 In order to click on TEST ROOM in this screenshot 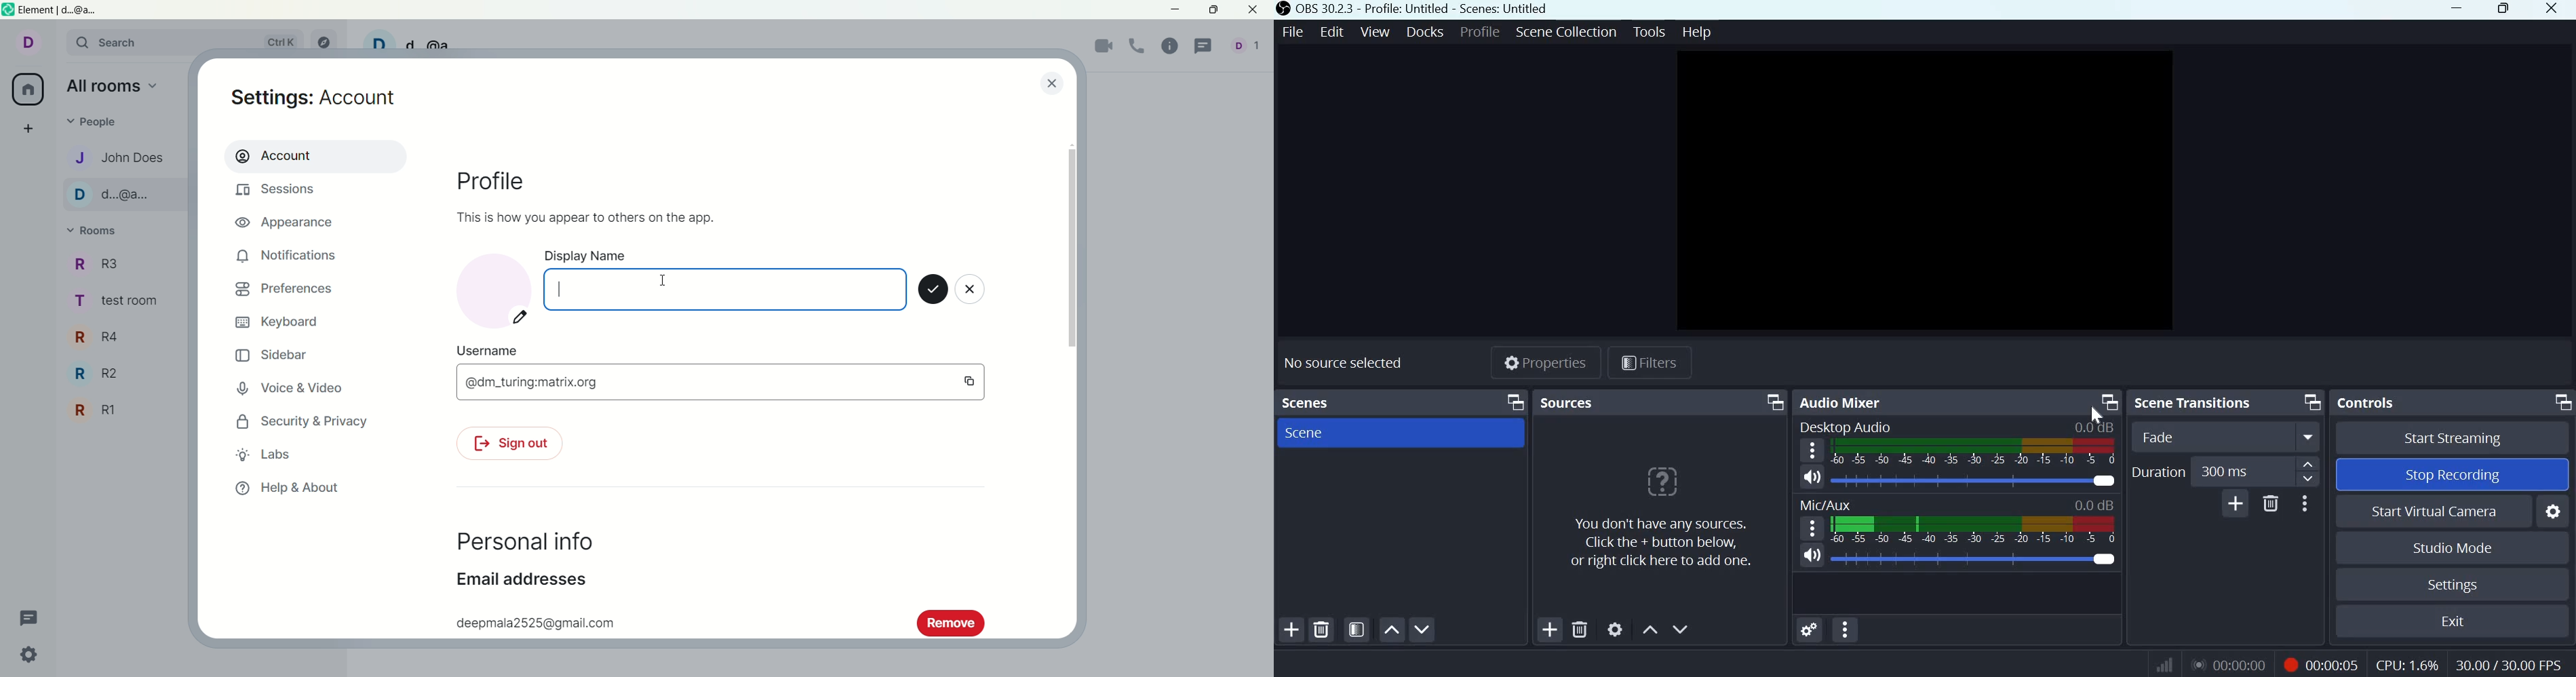, I will do `click(122, 304)`.